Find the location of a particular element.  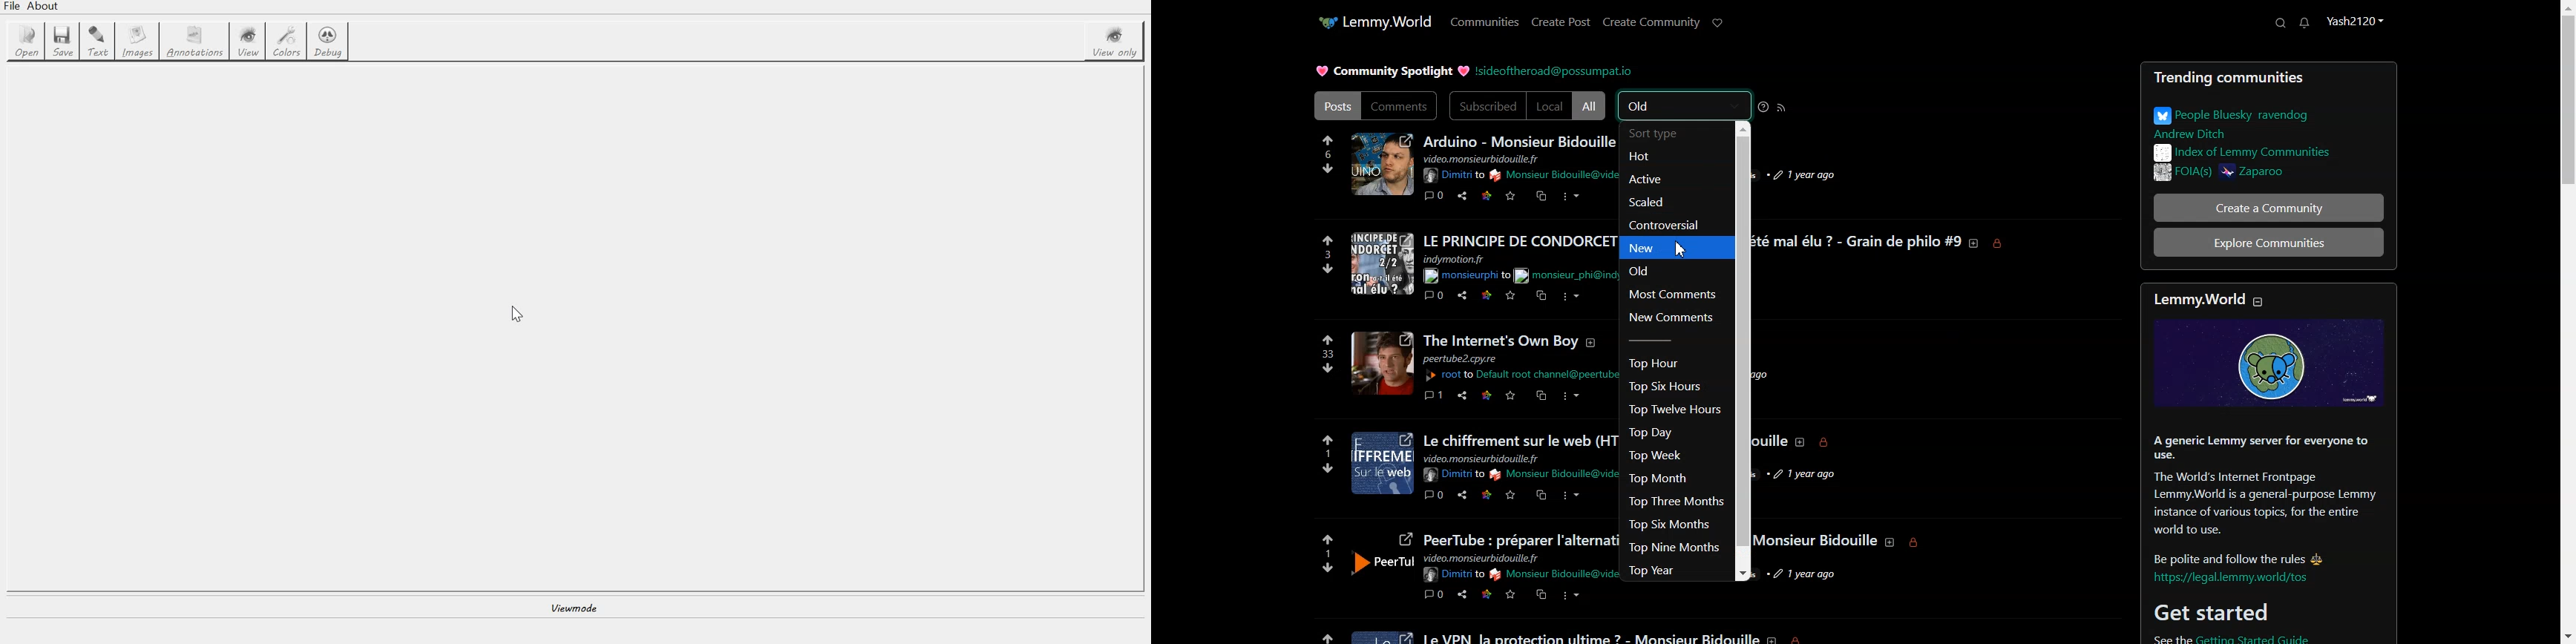

 is located at coordinates (1486, 494).